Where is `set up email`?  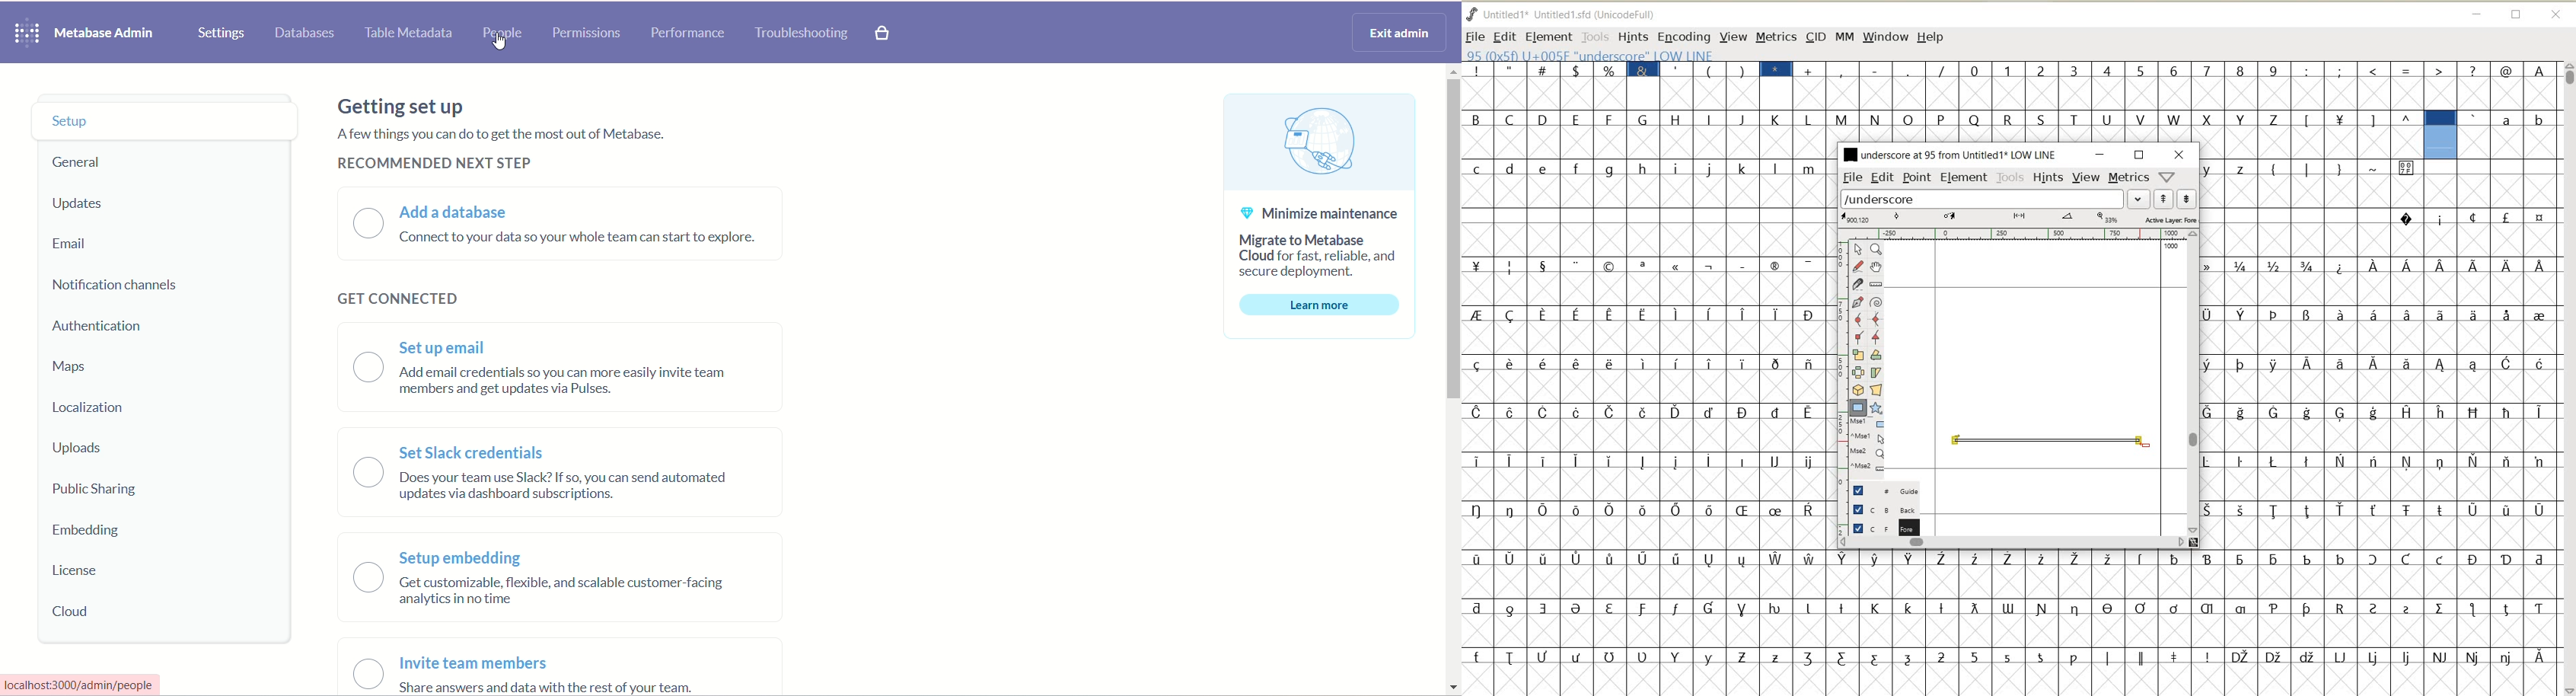
set up email is located at coordinates (446, 348).